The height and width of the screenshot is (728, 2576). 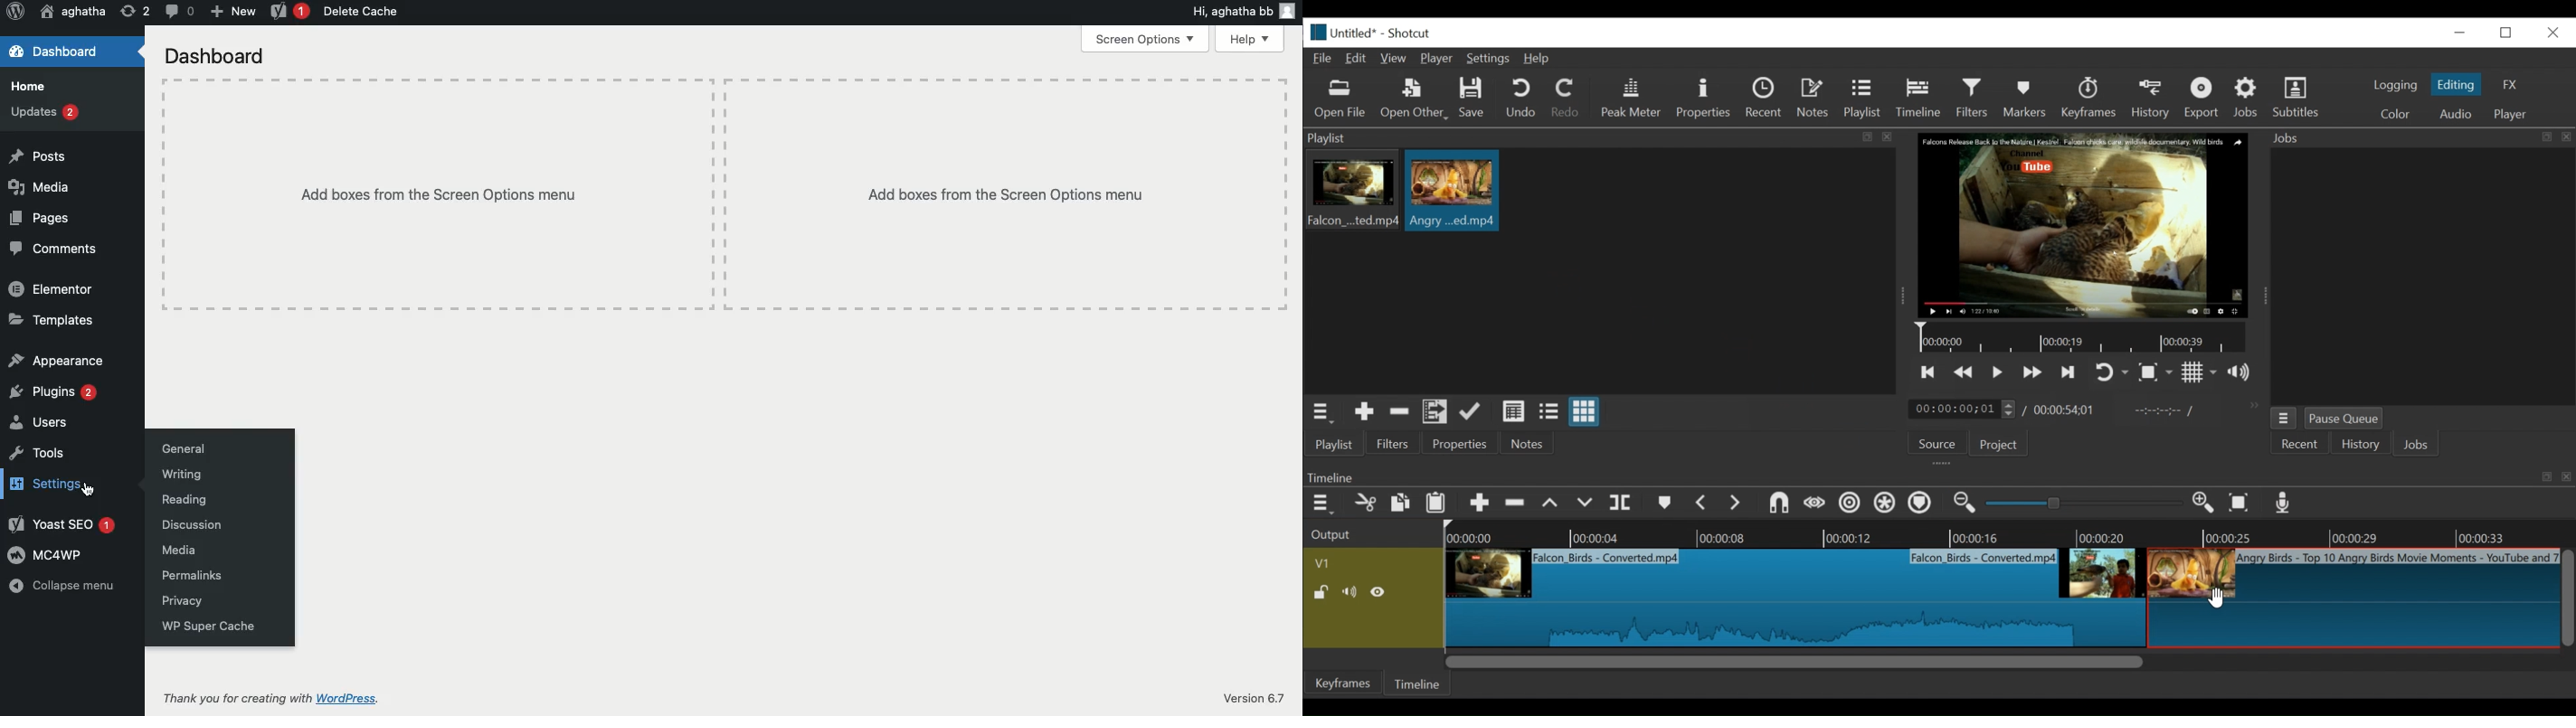 What do you see at coordinates (238, 697) in the screenshot?
I see `Thank vou for creating with` at bounding box center [238, 697].